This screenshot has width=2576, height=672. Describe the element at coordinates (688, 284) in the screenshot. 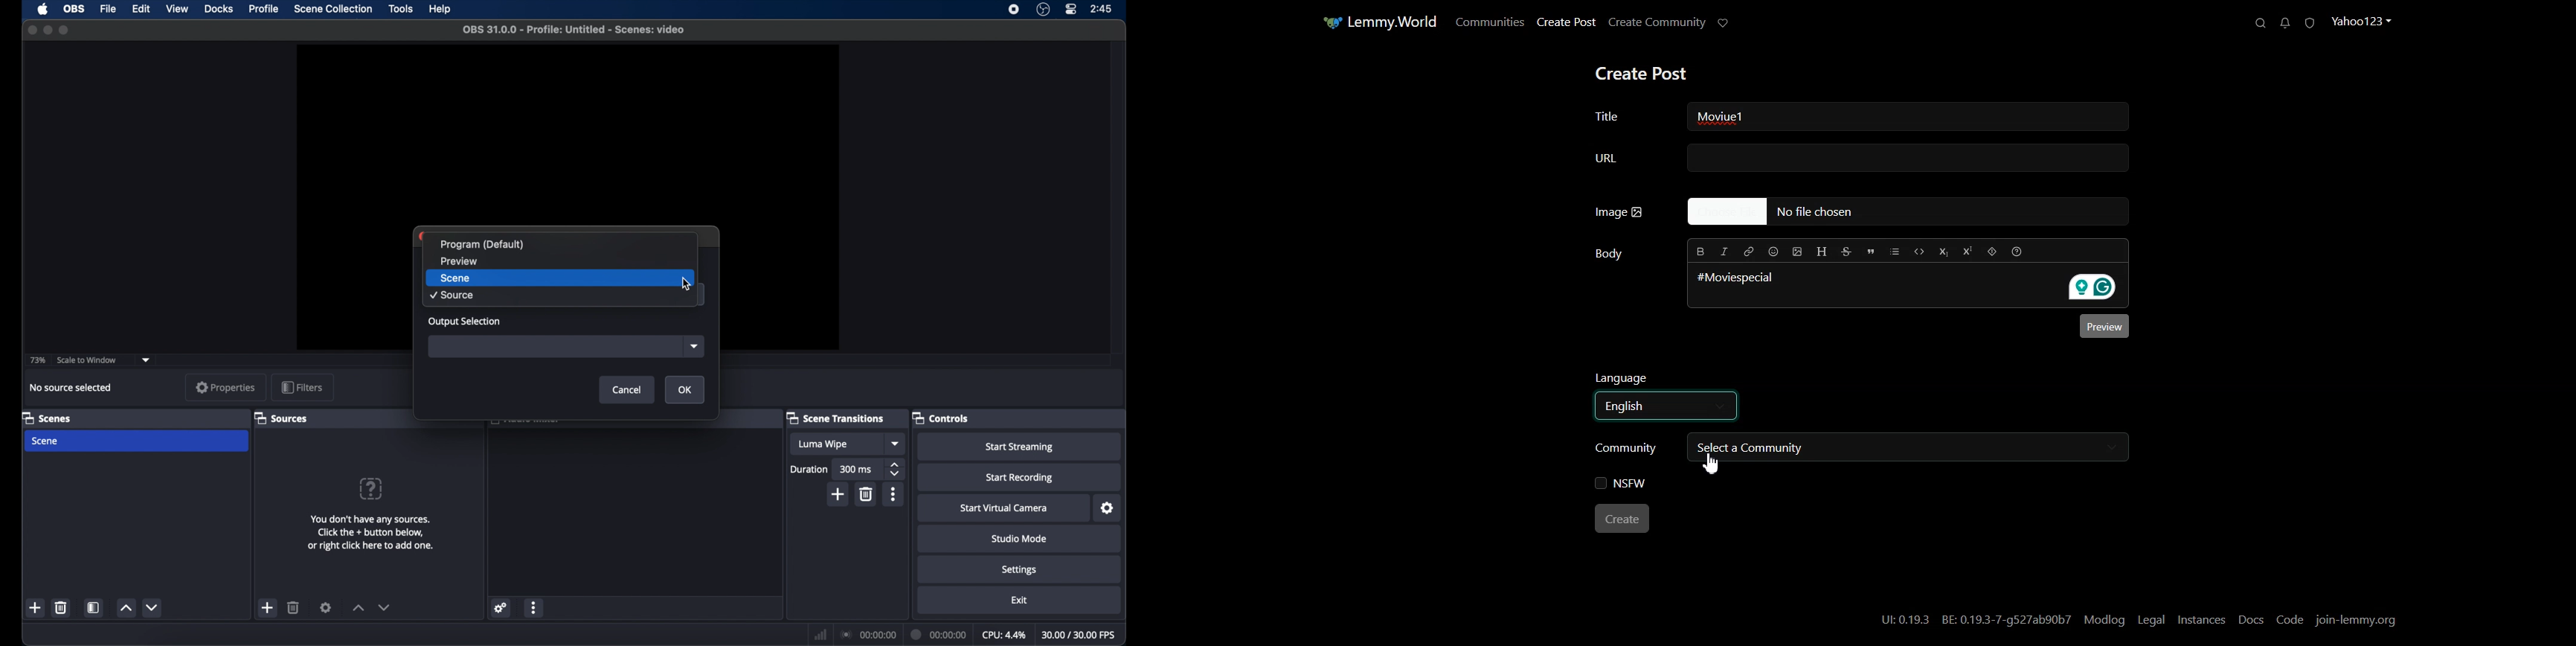

I see `cursor` at that location.